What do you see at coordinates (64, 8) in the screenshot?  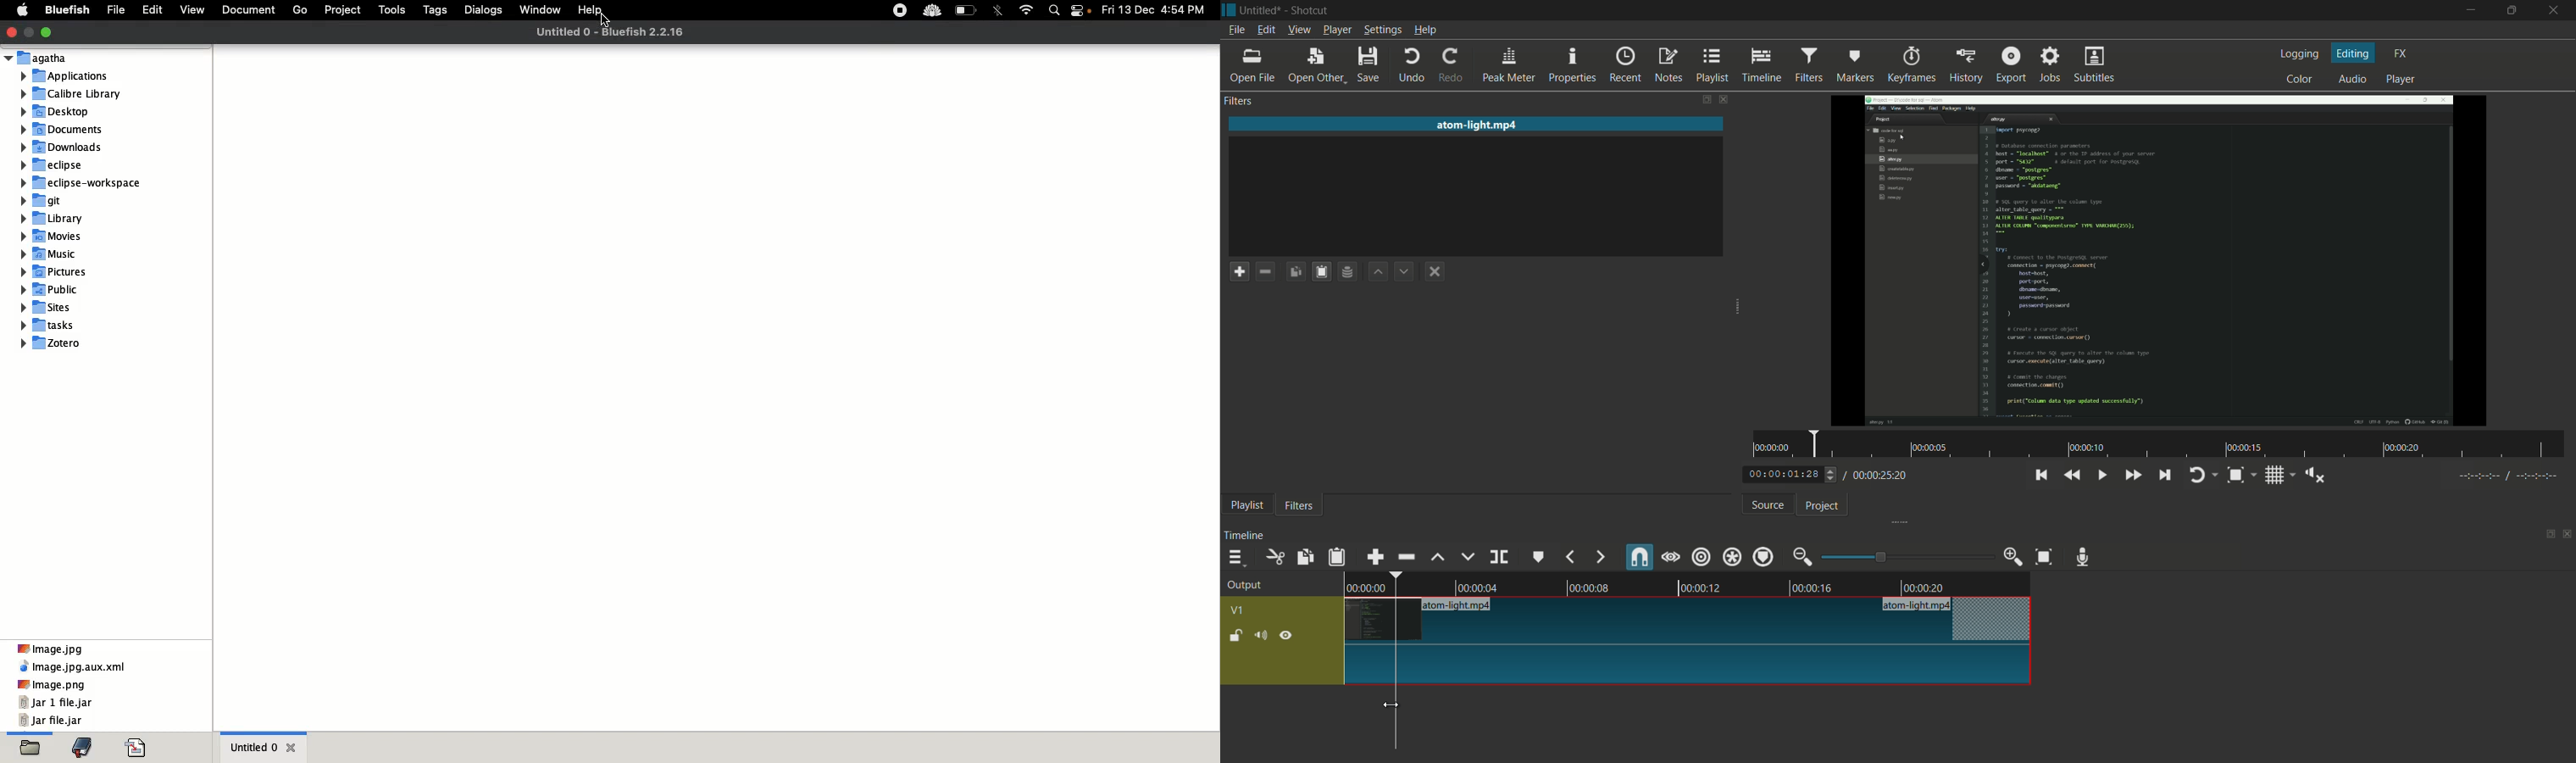 I see `Bluefish` at bounding box center [64, 8].